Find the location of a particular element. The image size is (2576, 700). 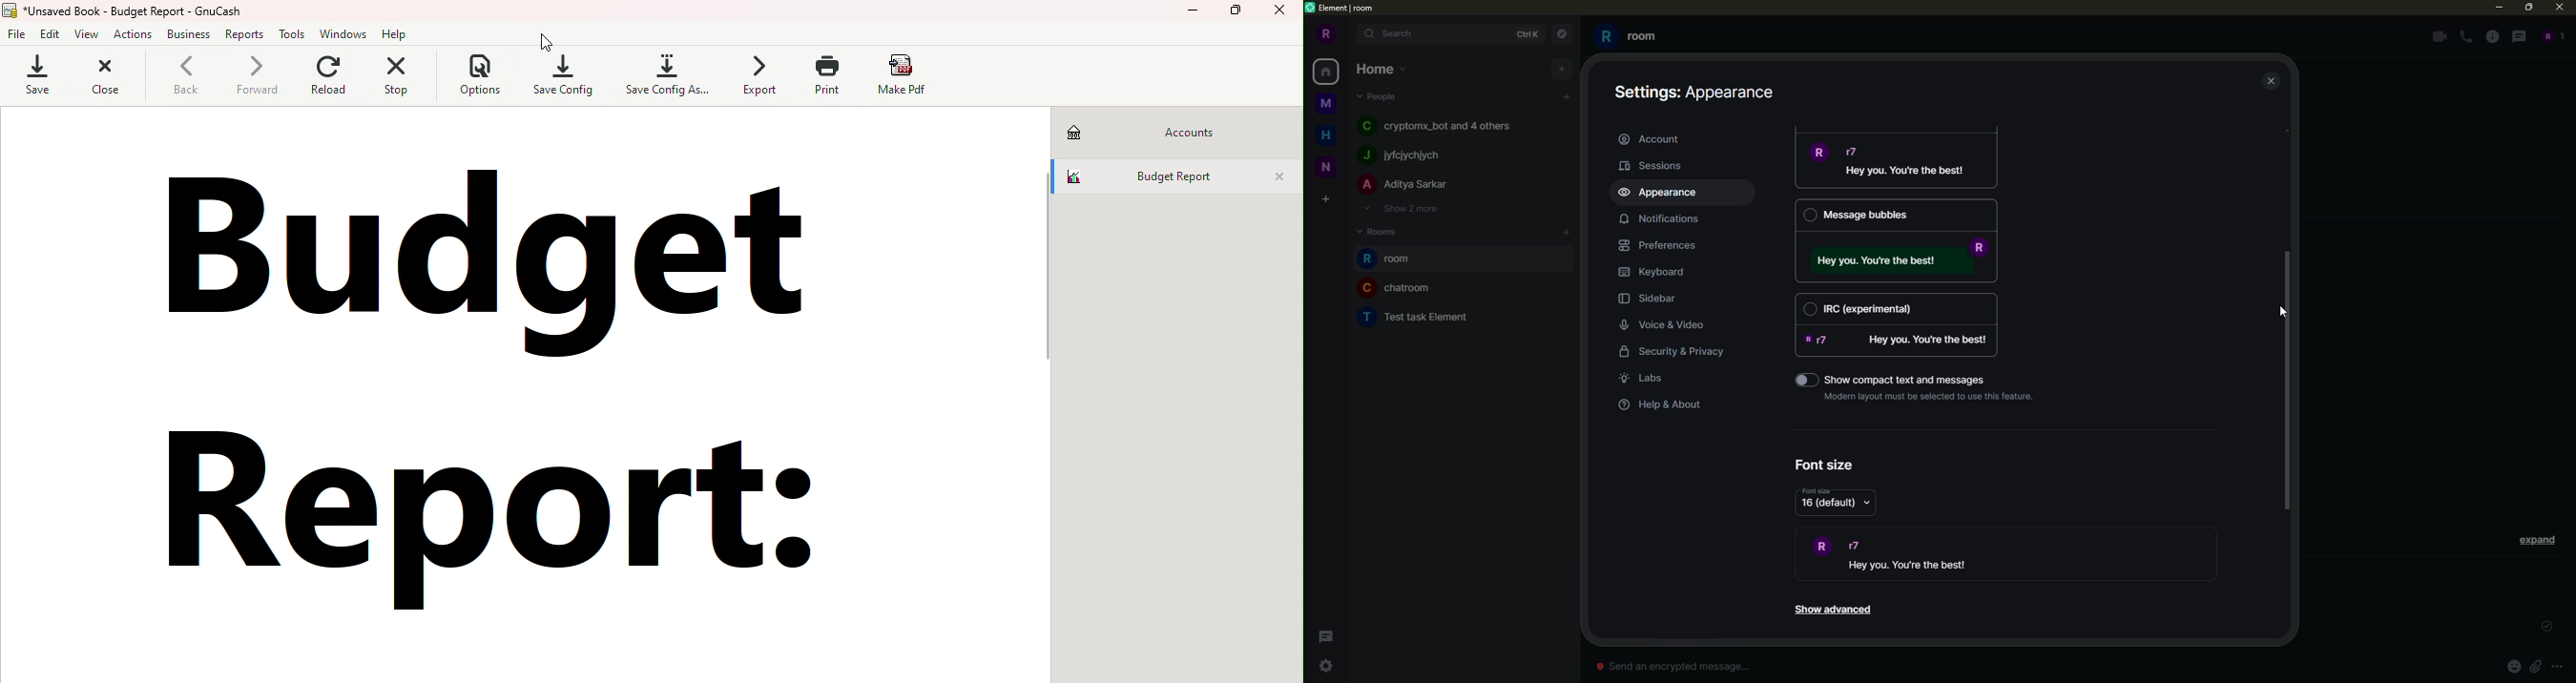

ctrlK is located at coordinates (1525, 32).